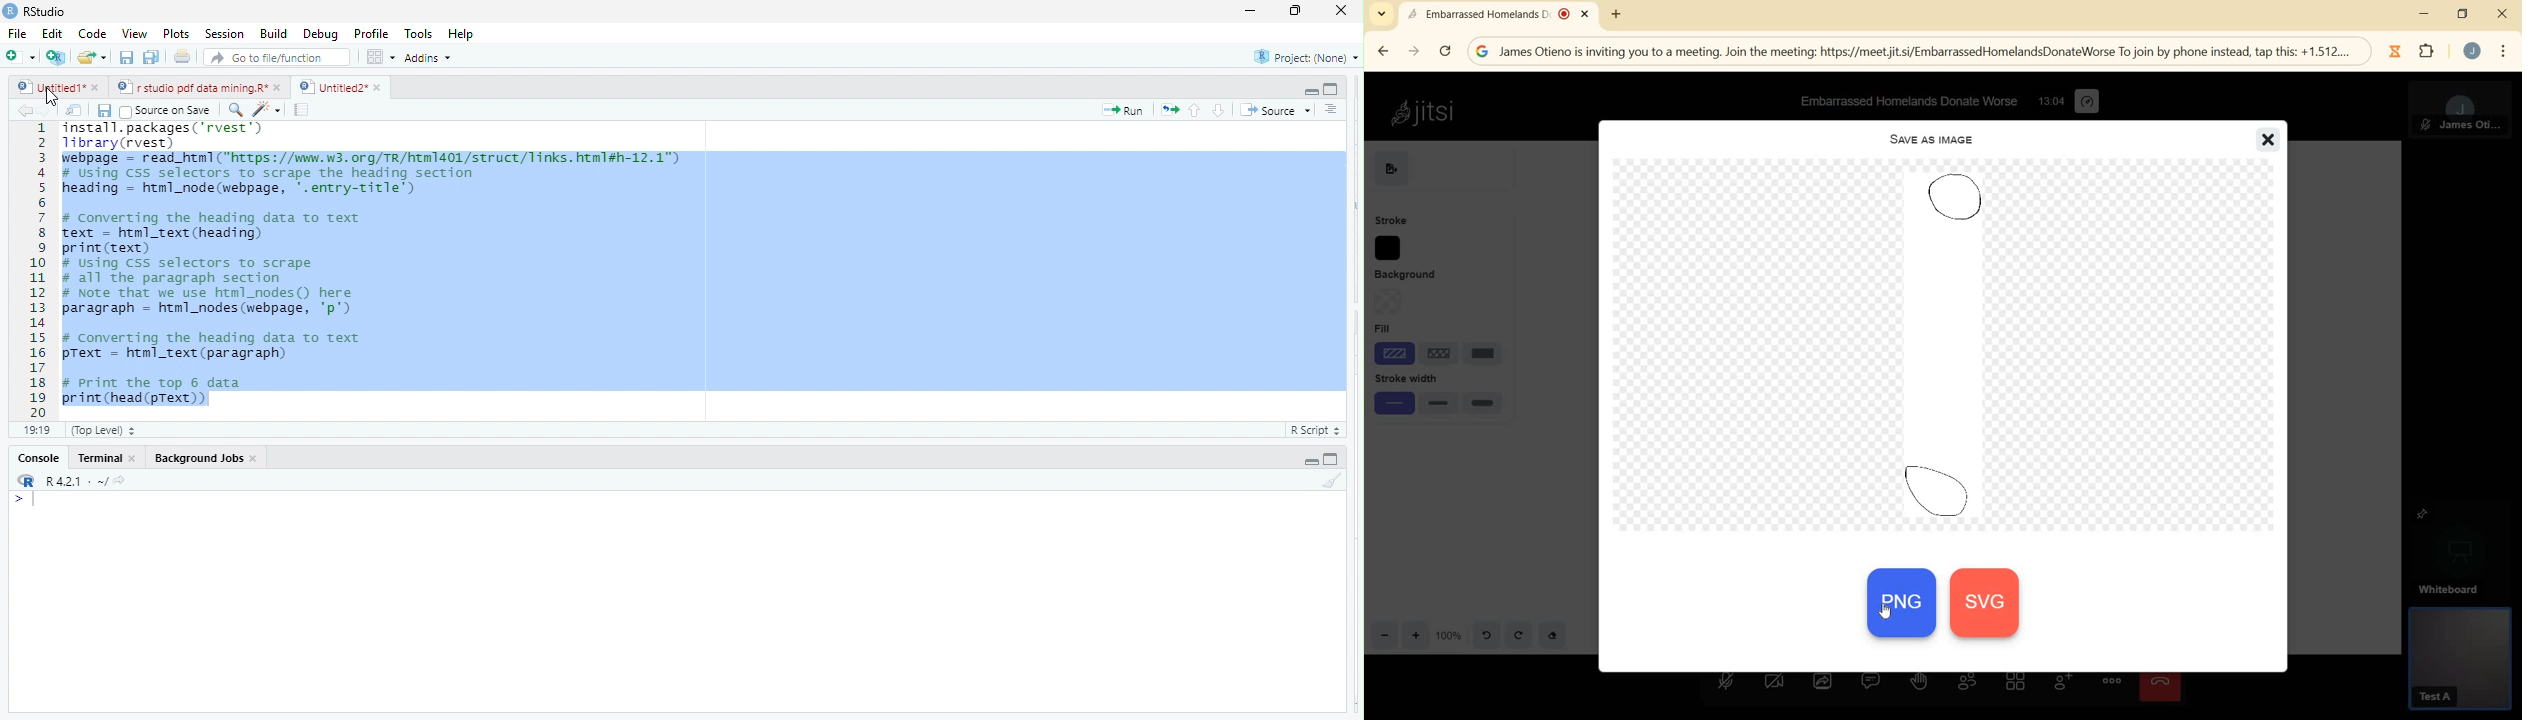 Image resolution: width=2548 pixels, height=728 pixels. What do you see at coordinates (54, 57) in the screenshot?
I see `create a project` at bounding box center [54, 57].